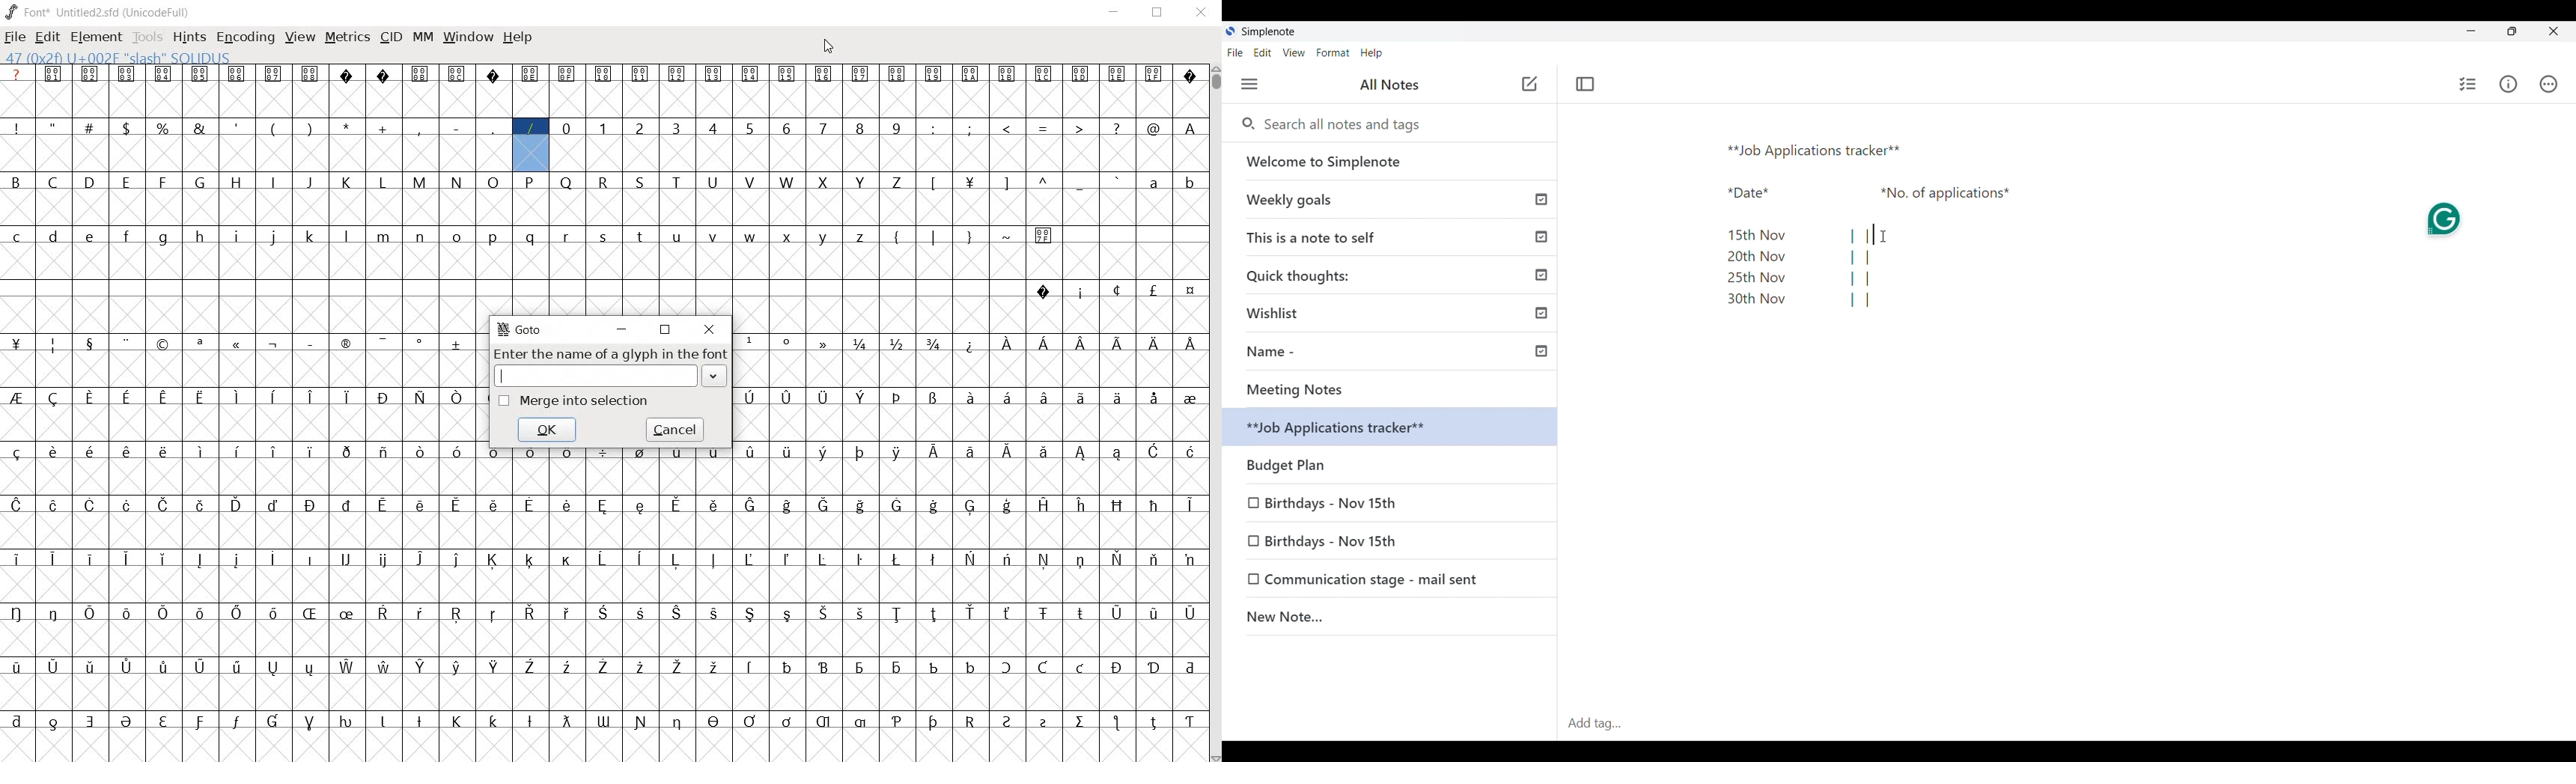  I want to click on glyph, so click(640, 507).